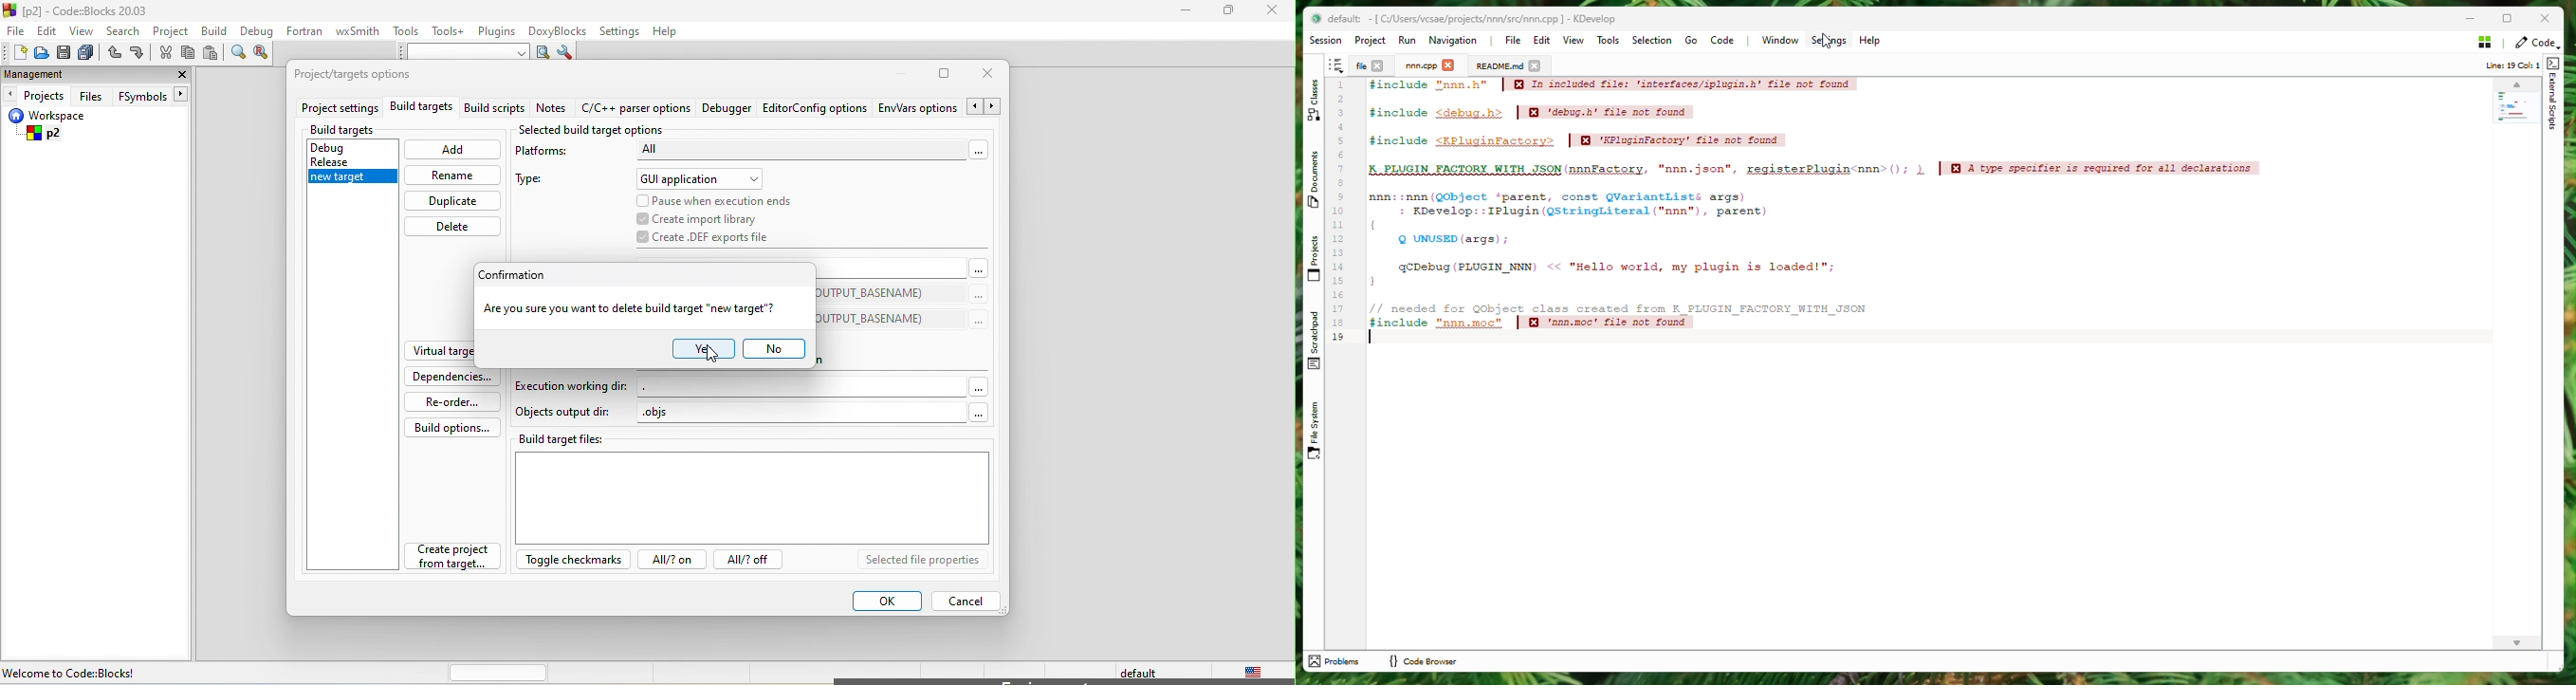  What do you see at coordinates (258, 33) in the screenshot?
I see `debug` at bounding box center [258, 33].